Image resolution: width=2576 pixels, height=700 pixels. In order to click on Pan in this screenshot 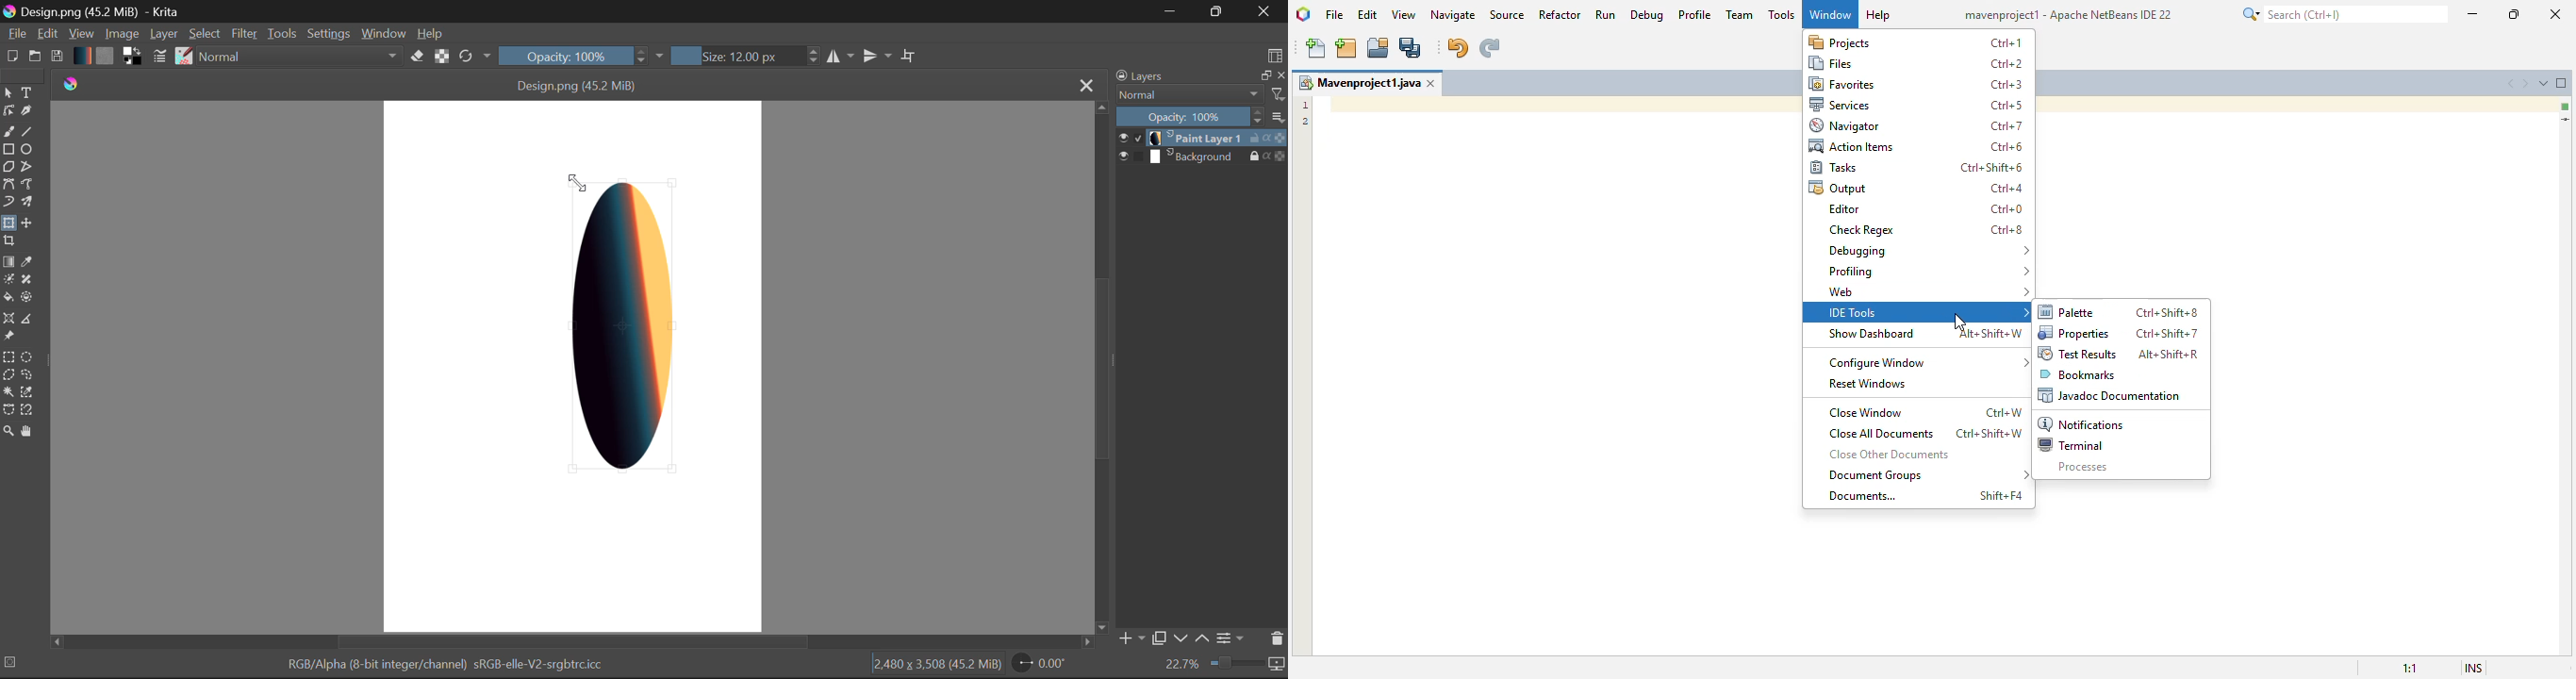, I will do `click(28, 433)`.